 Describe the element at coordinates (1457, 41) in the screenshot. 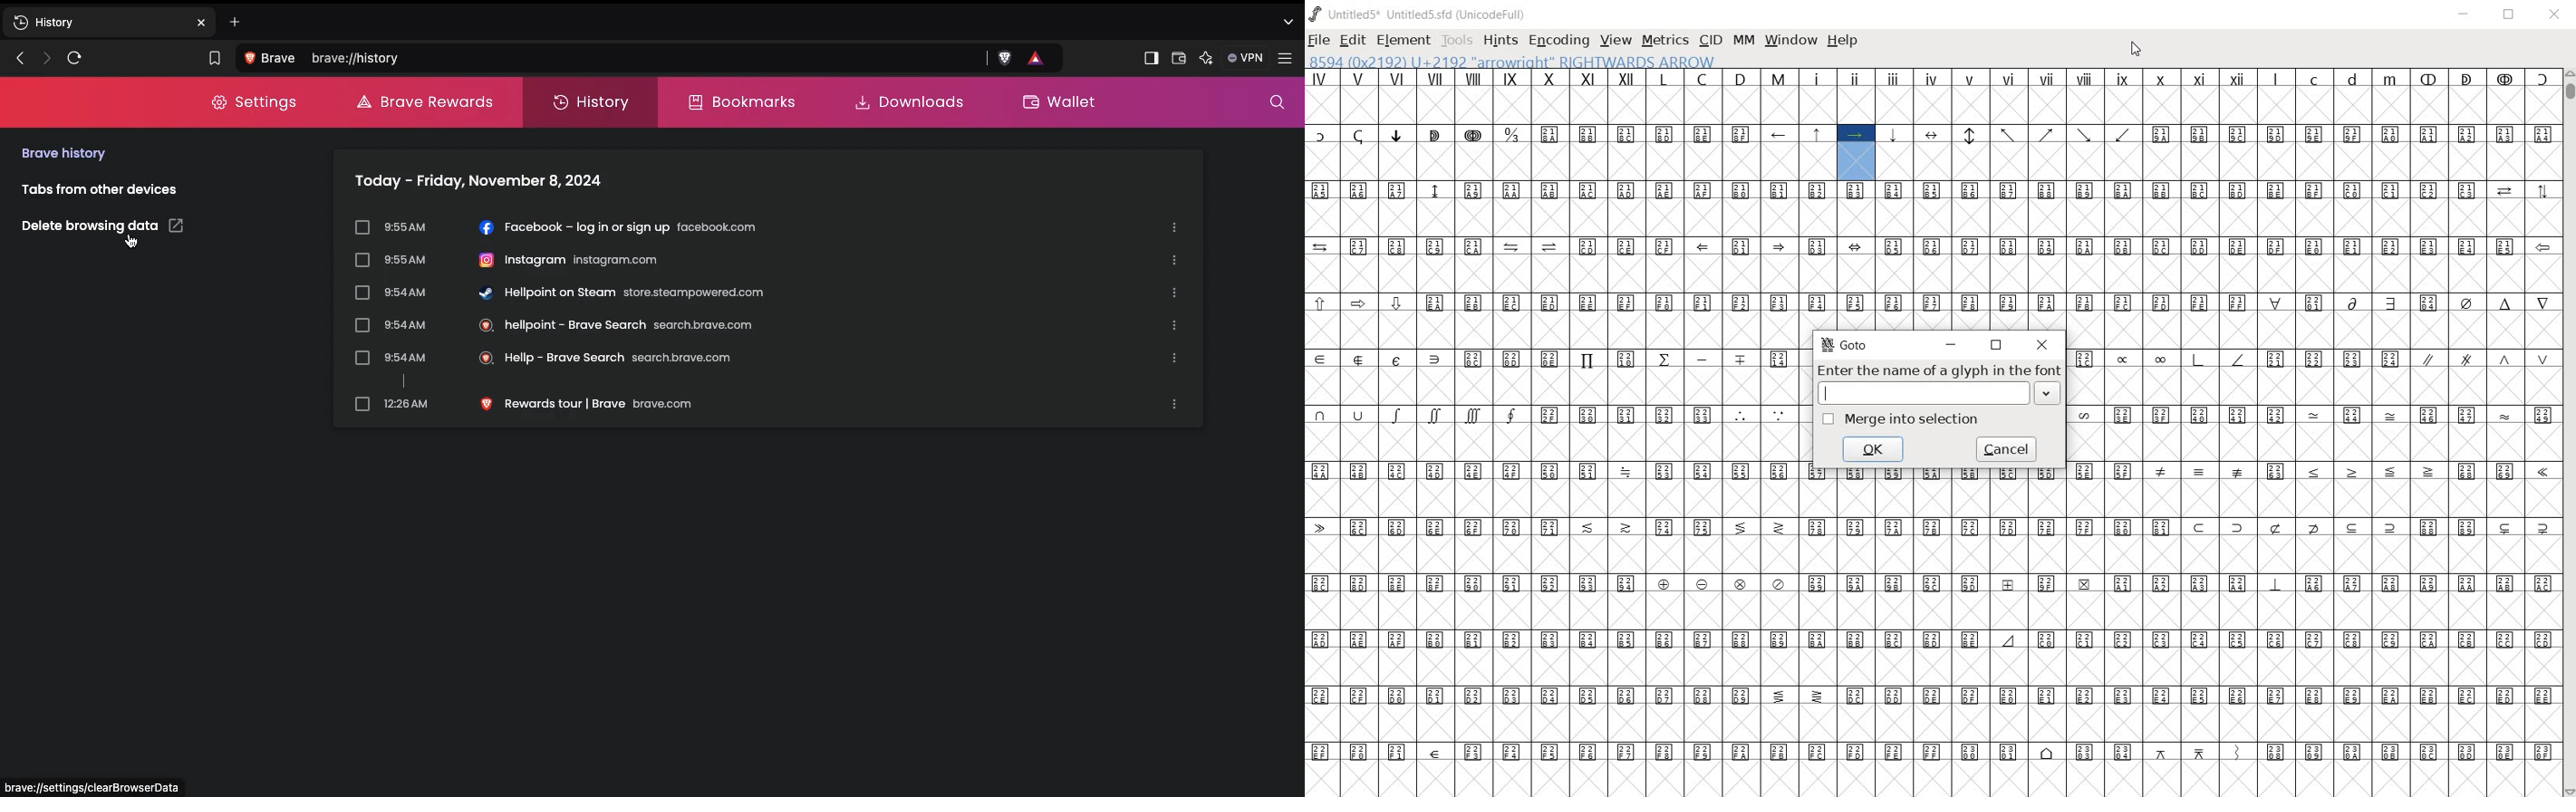

I see `TOOLS` at that location.